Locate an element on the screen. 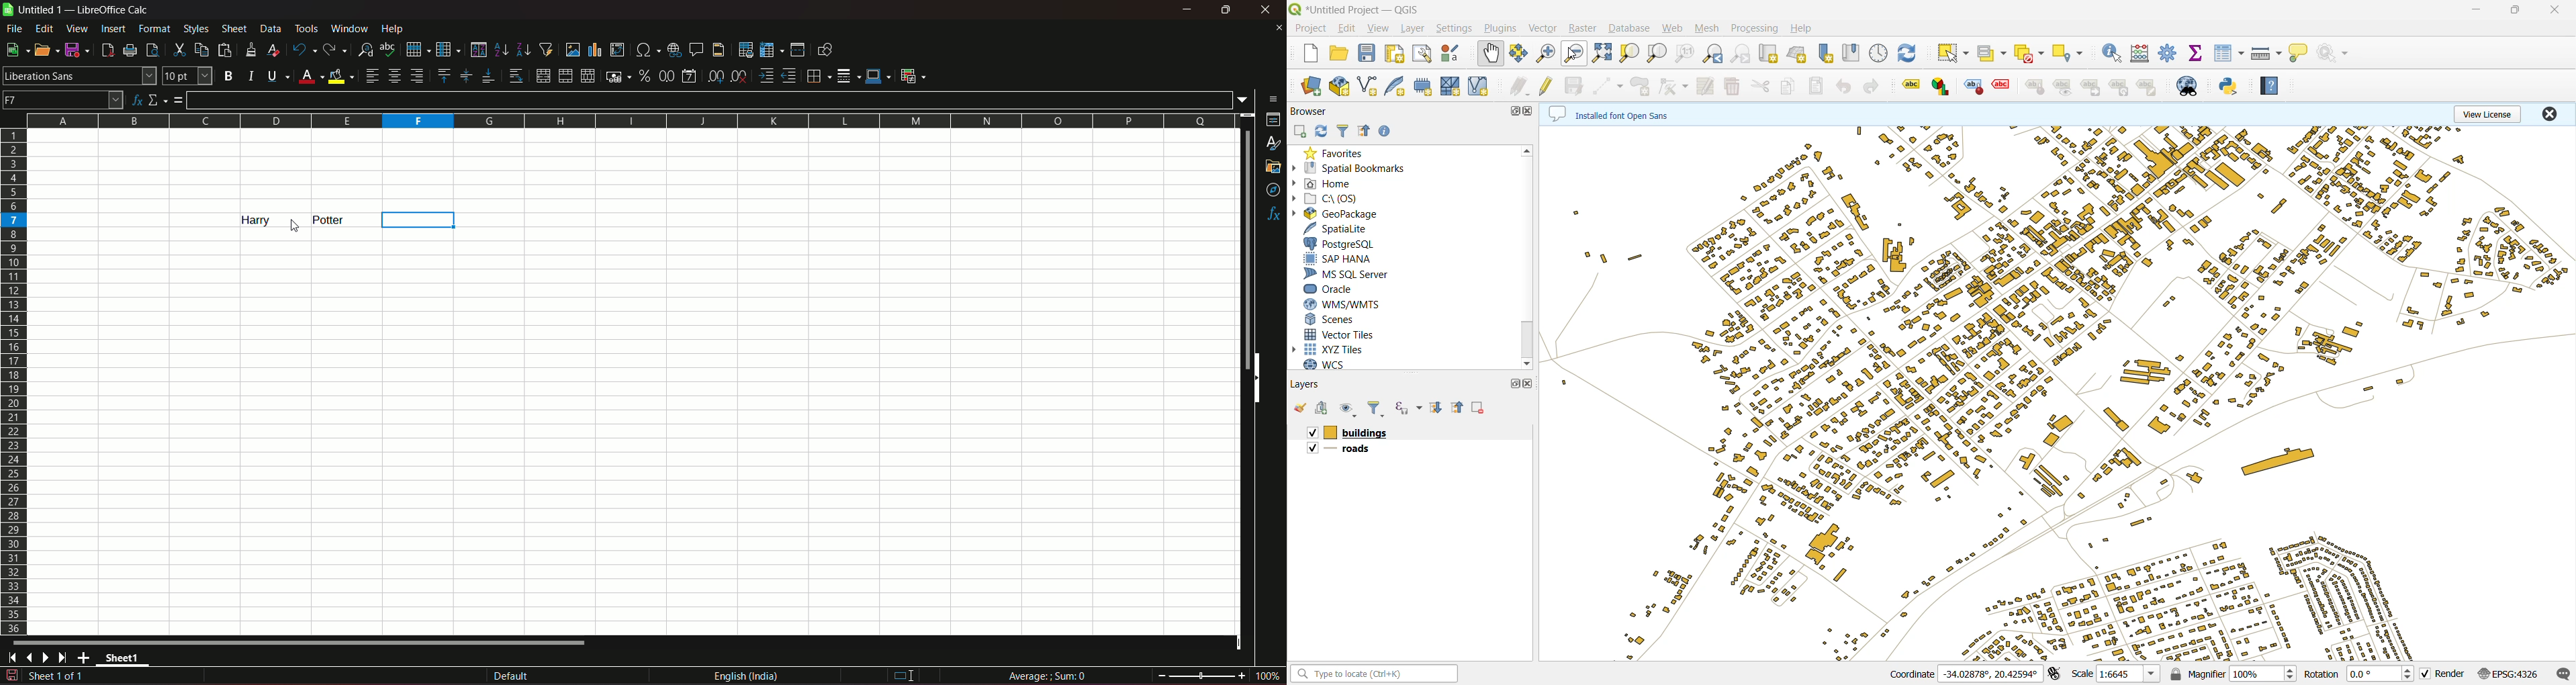 The width and height of the screenshot is (2576, 700). minimize is located at coordinates (2483, 9).